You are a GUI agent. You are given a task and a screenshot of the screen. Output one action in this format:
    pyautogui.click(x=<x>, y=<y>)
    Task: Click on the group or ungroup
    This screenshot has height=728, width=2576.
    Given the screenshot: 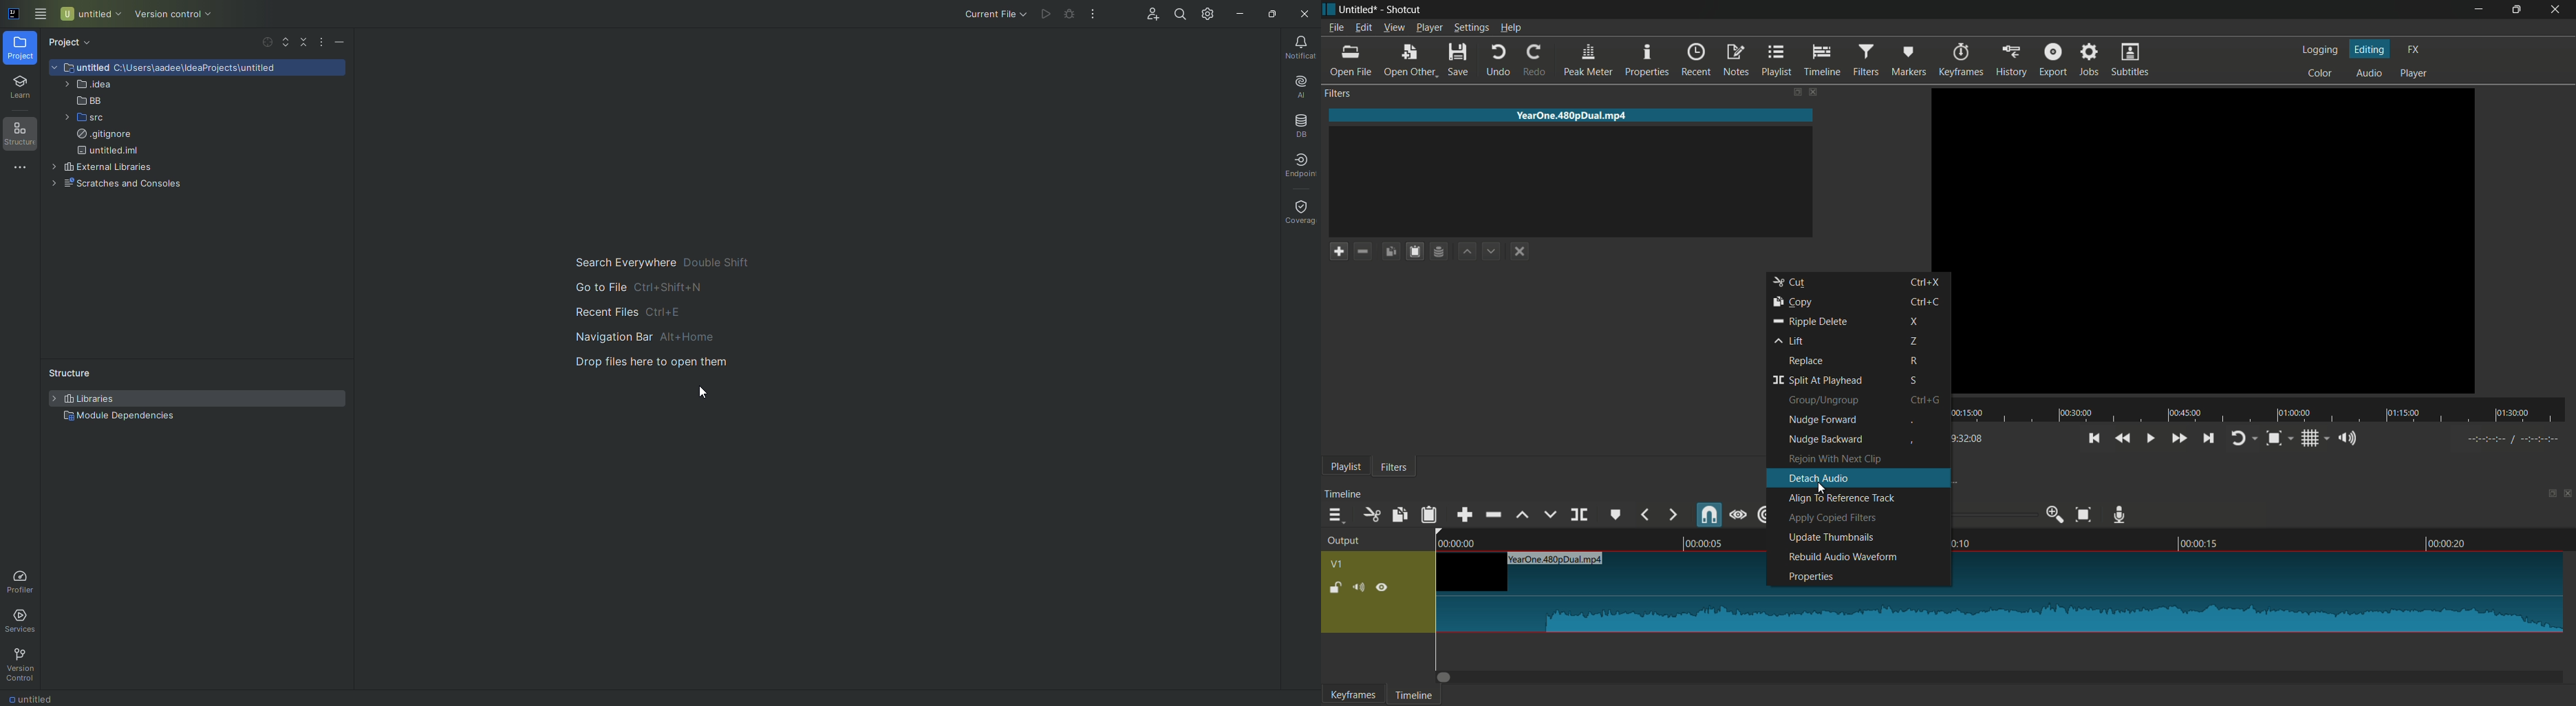 What is the action you would take?
    pyautogui.click(x=1824, y=401)
    